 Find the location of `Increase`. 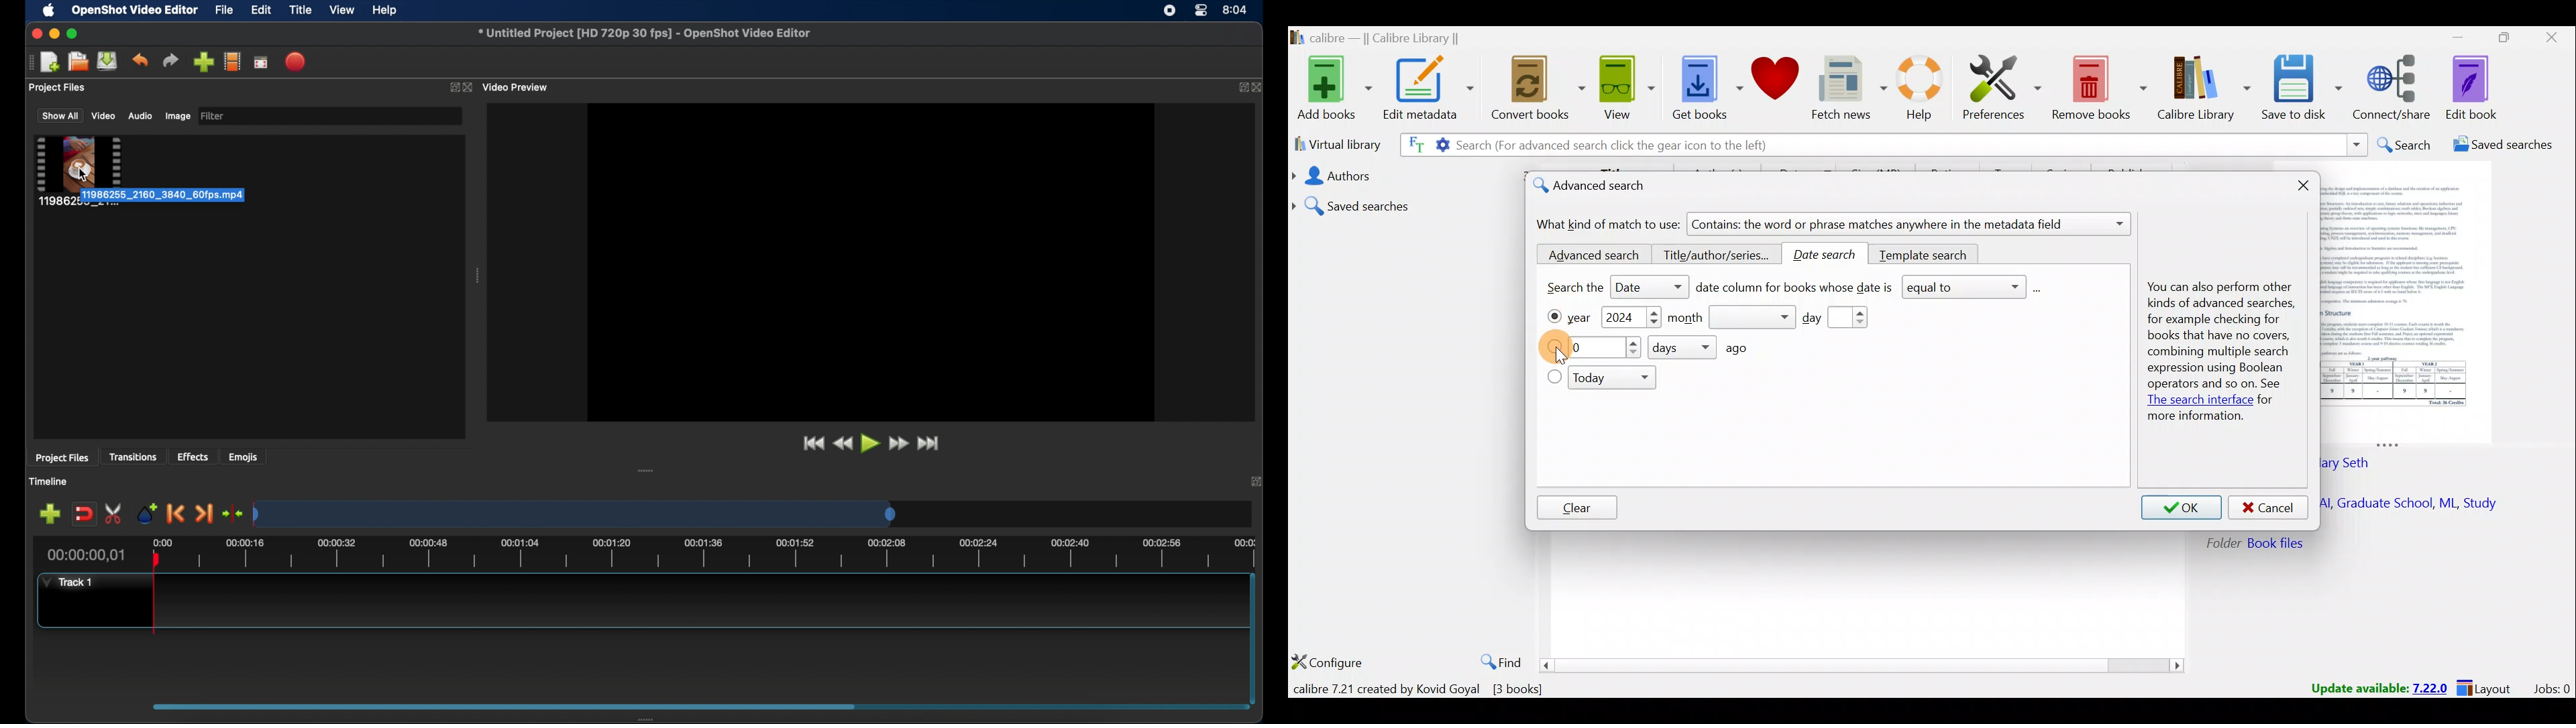

Increase is located at coordinates (1654, 313).